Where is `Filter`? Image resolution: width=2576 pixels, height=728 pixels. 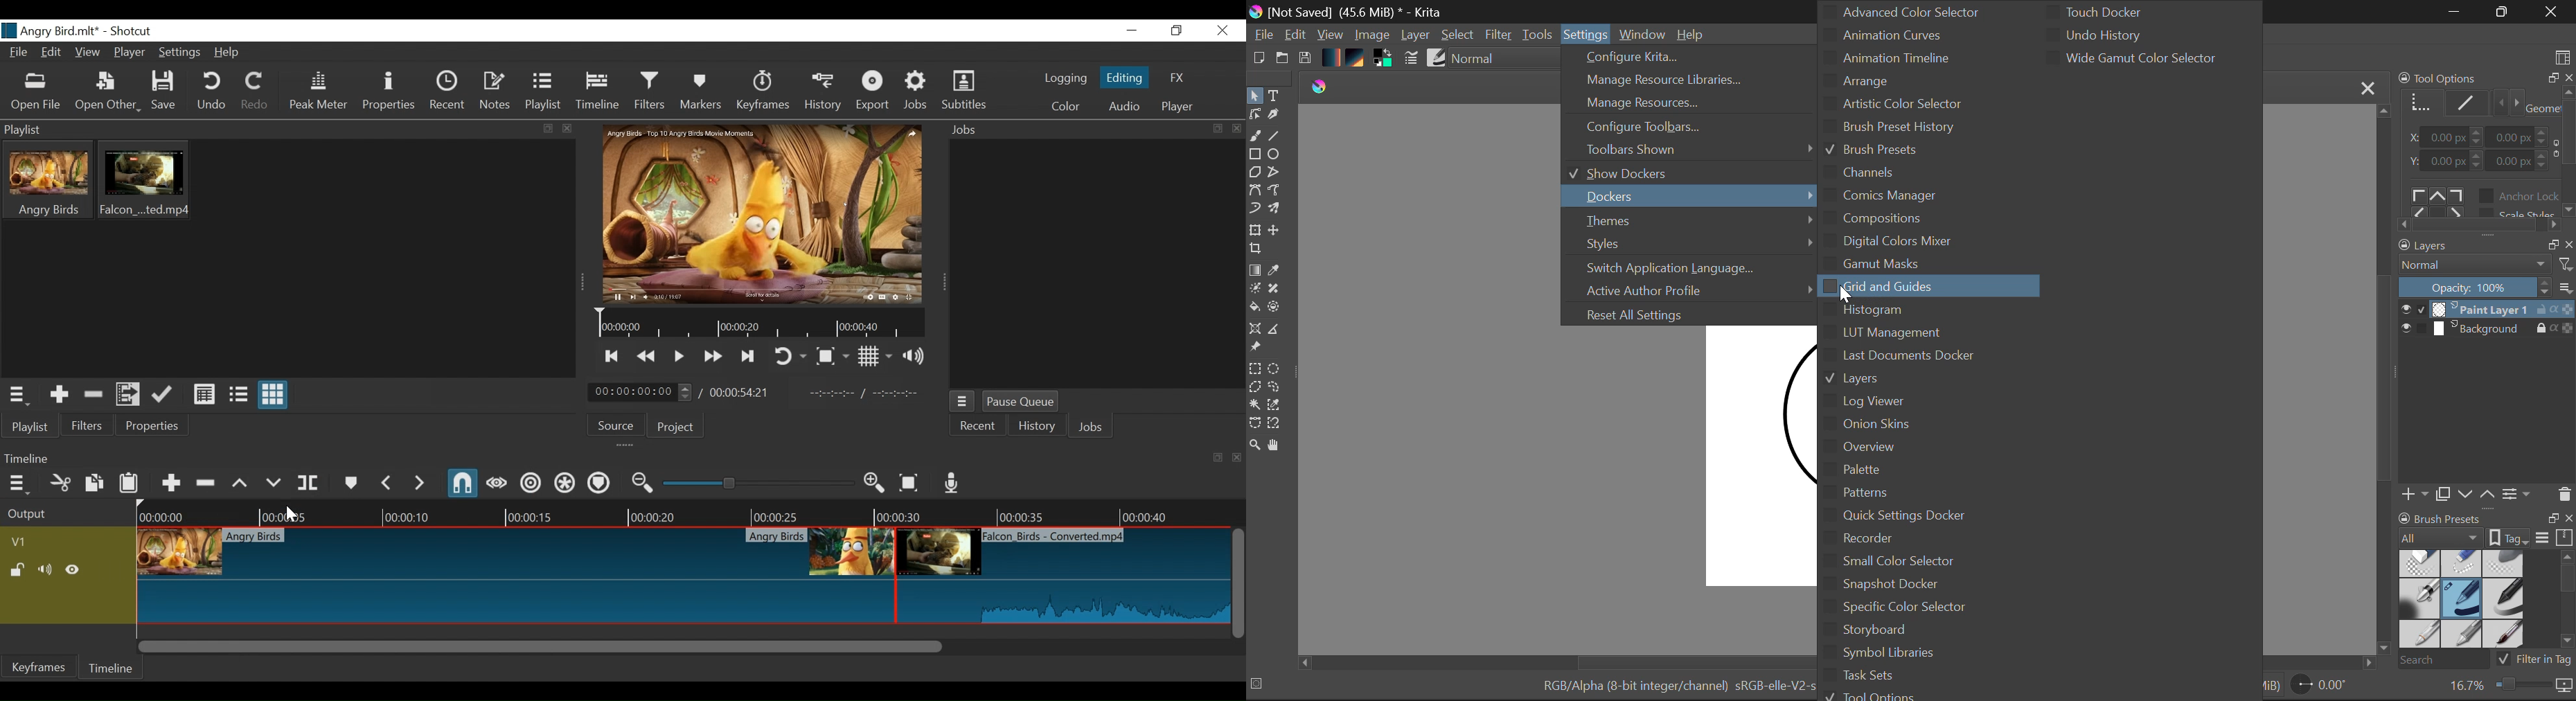 Filter is located at coordinates (1497, 35).